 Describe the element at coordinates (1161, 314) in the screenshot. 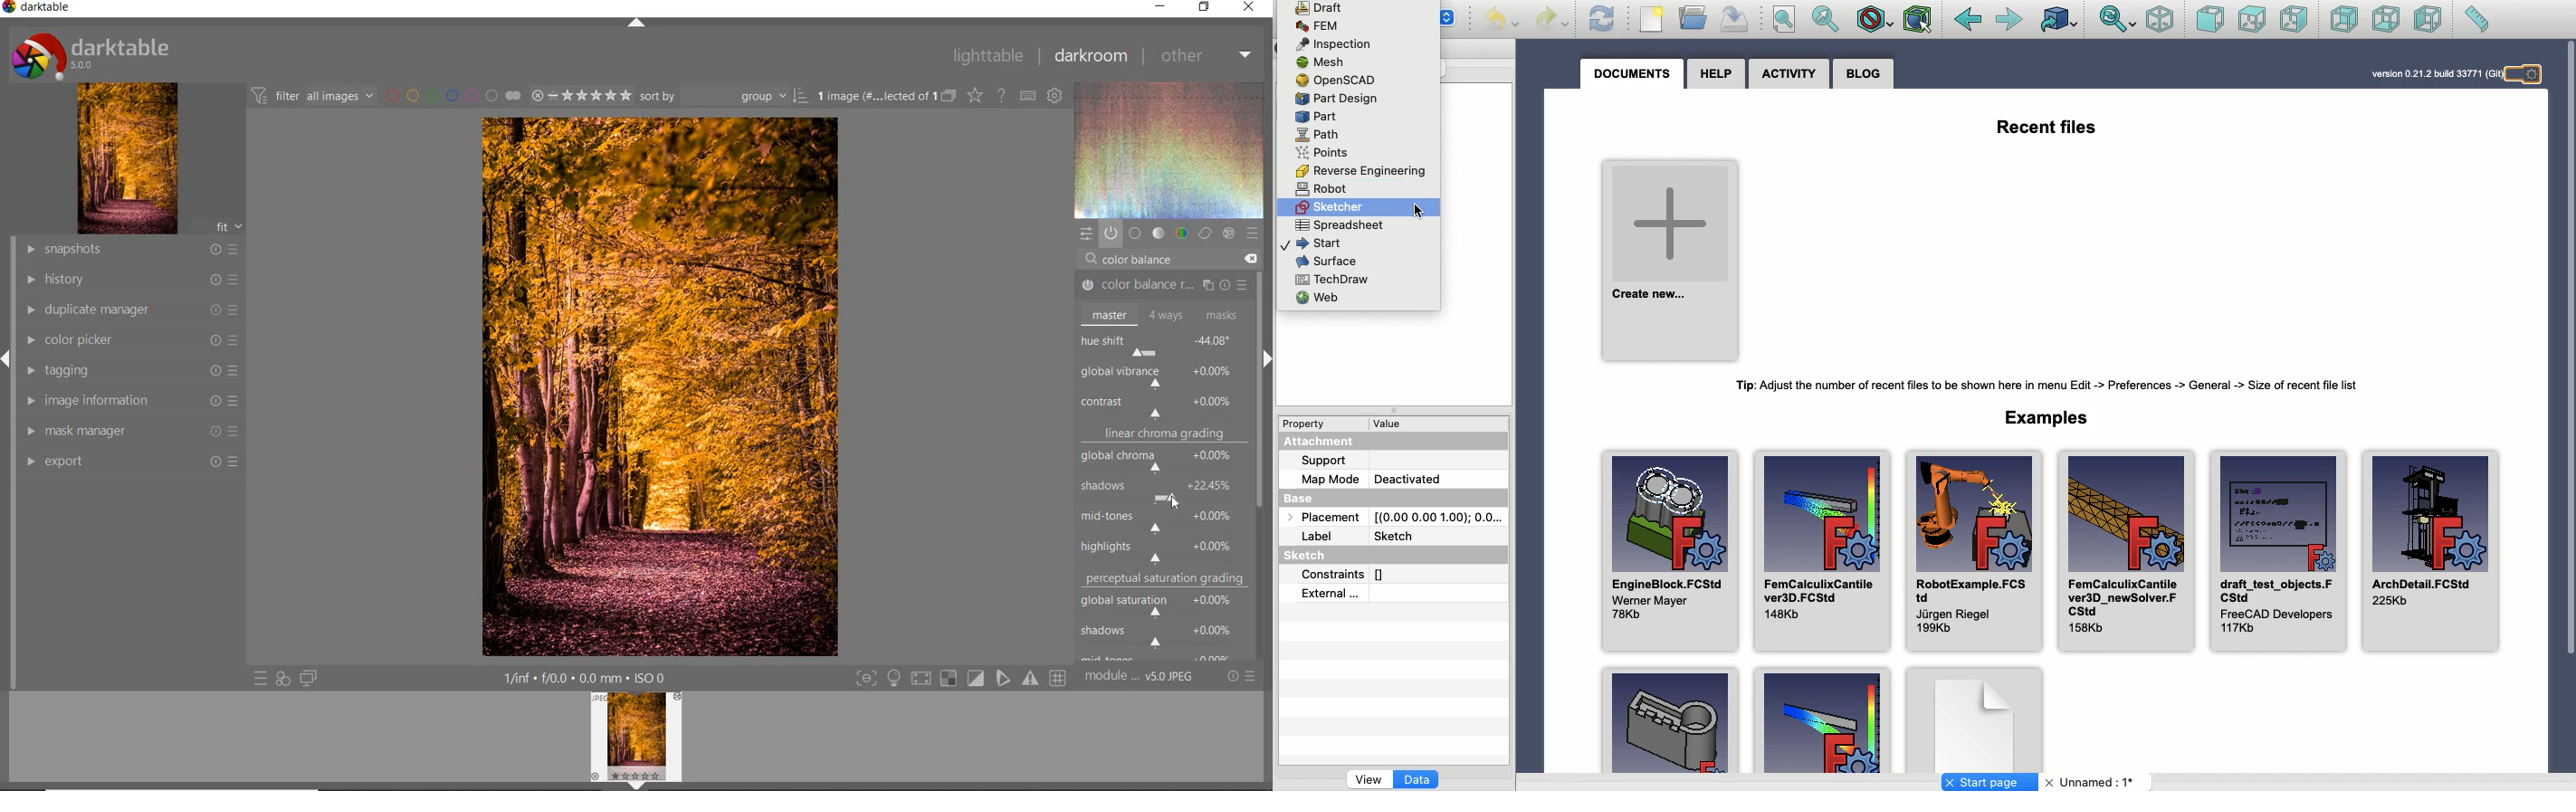

I see `master` at that location.